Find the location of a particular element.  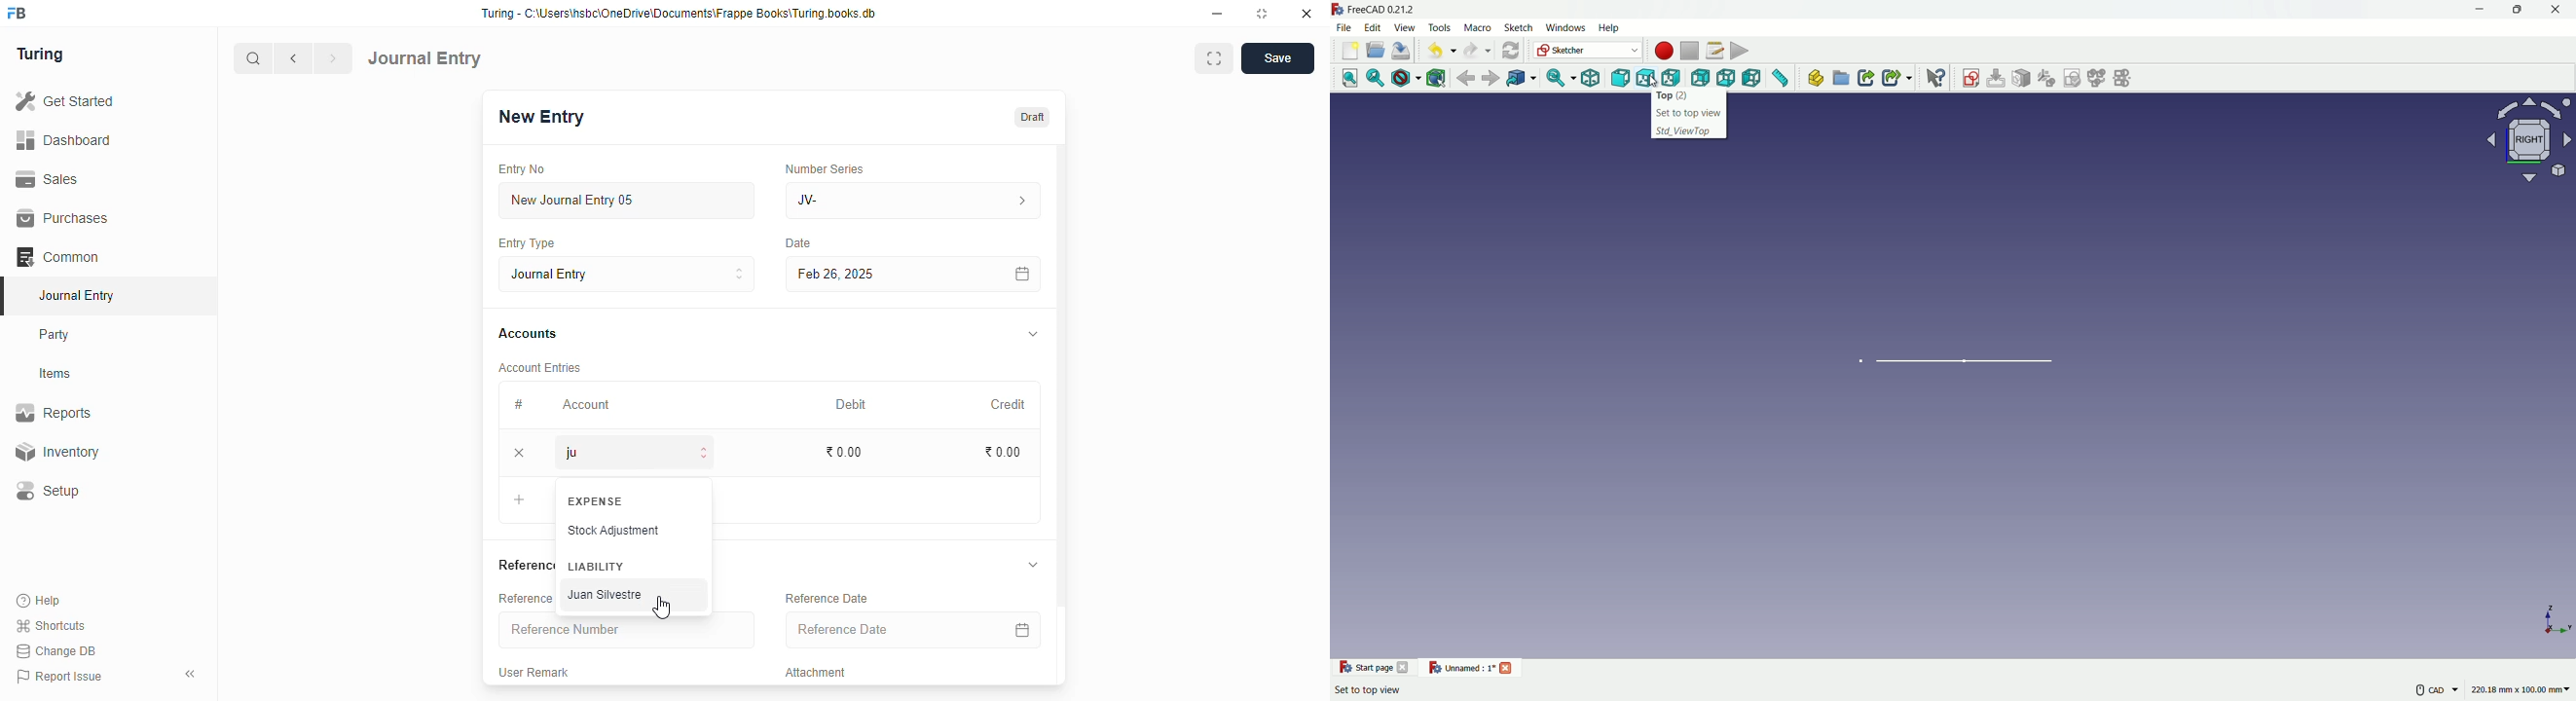

accounts is located at coordinates (528, 334).